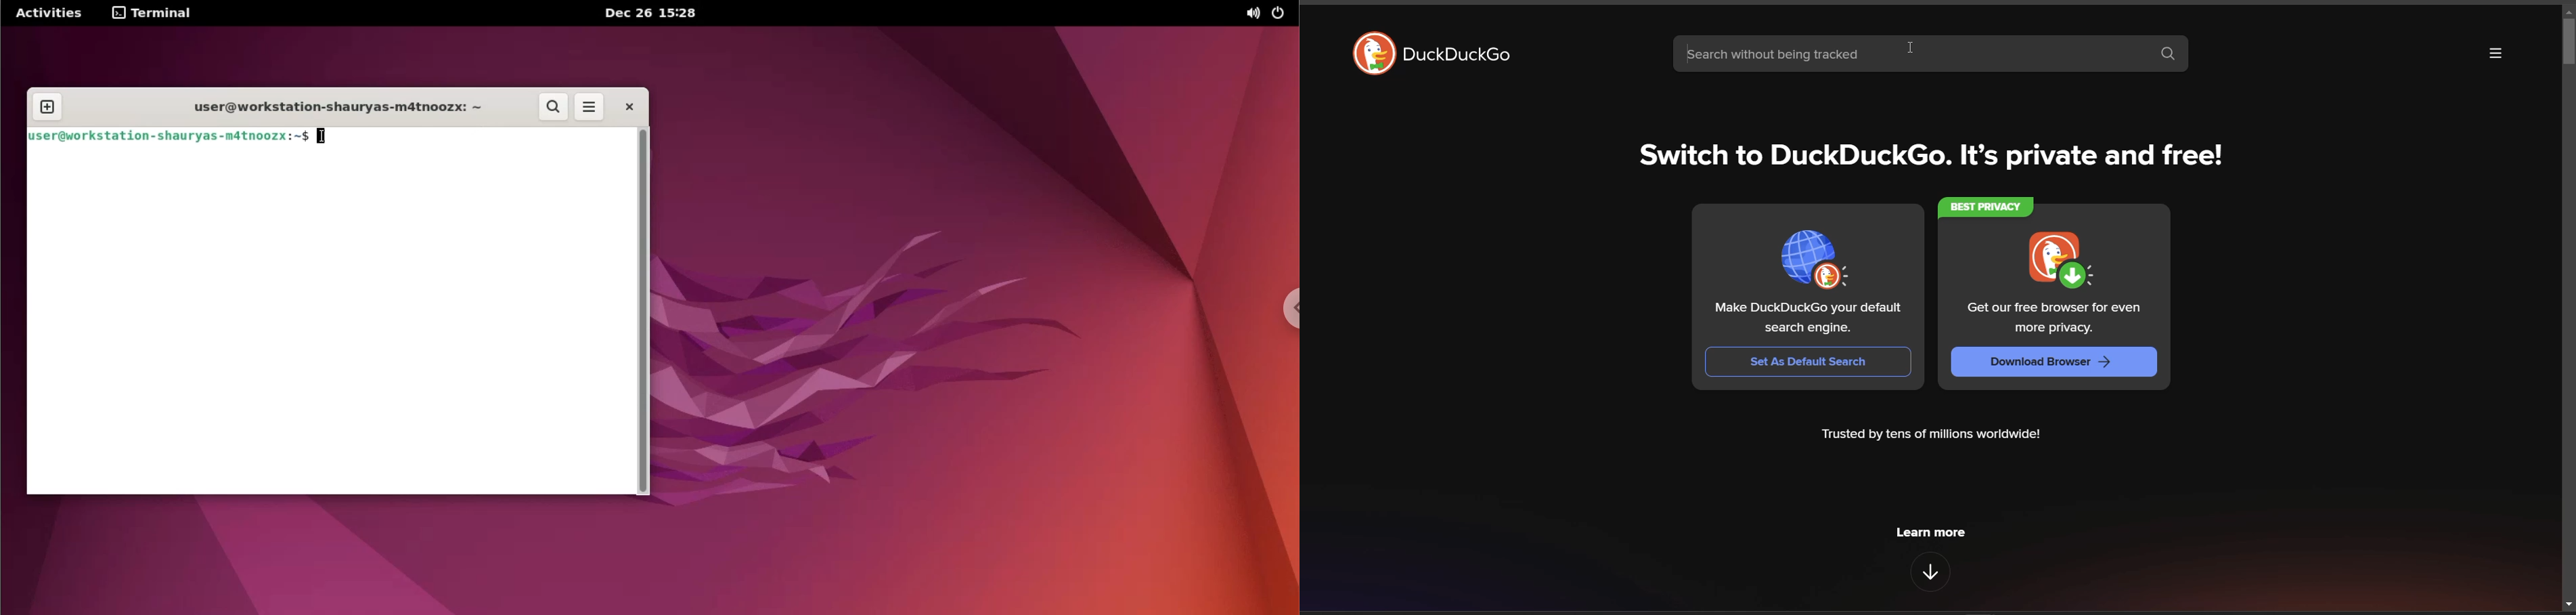  Describe the element at coordinates (156, 14) in the screenshot. I see `terminal` at that location.